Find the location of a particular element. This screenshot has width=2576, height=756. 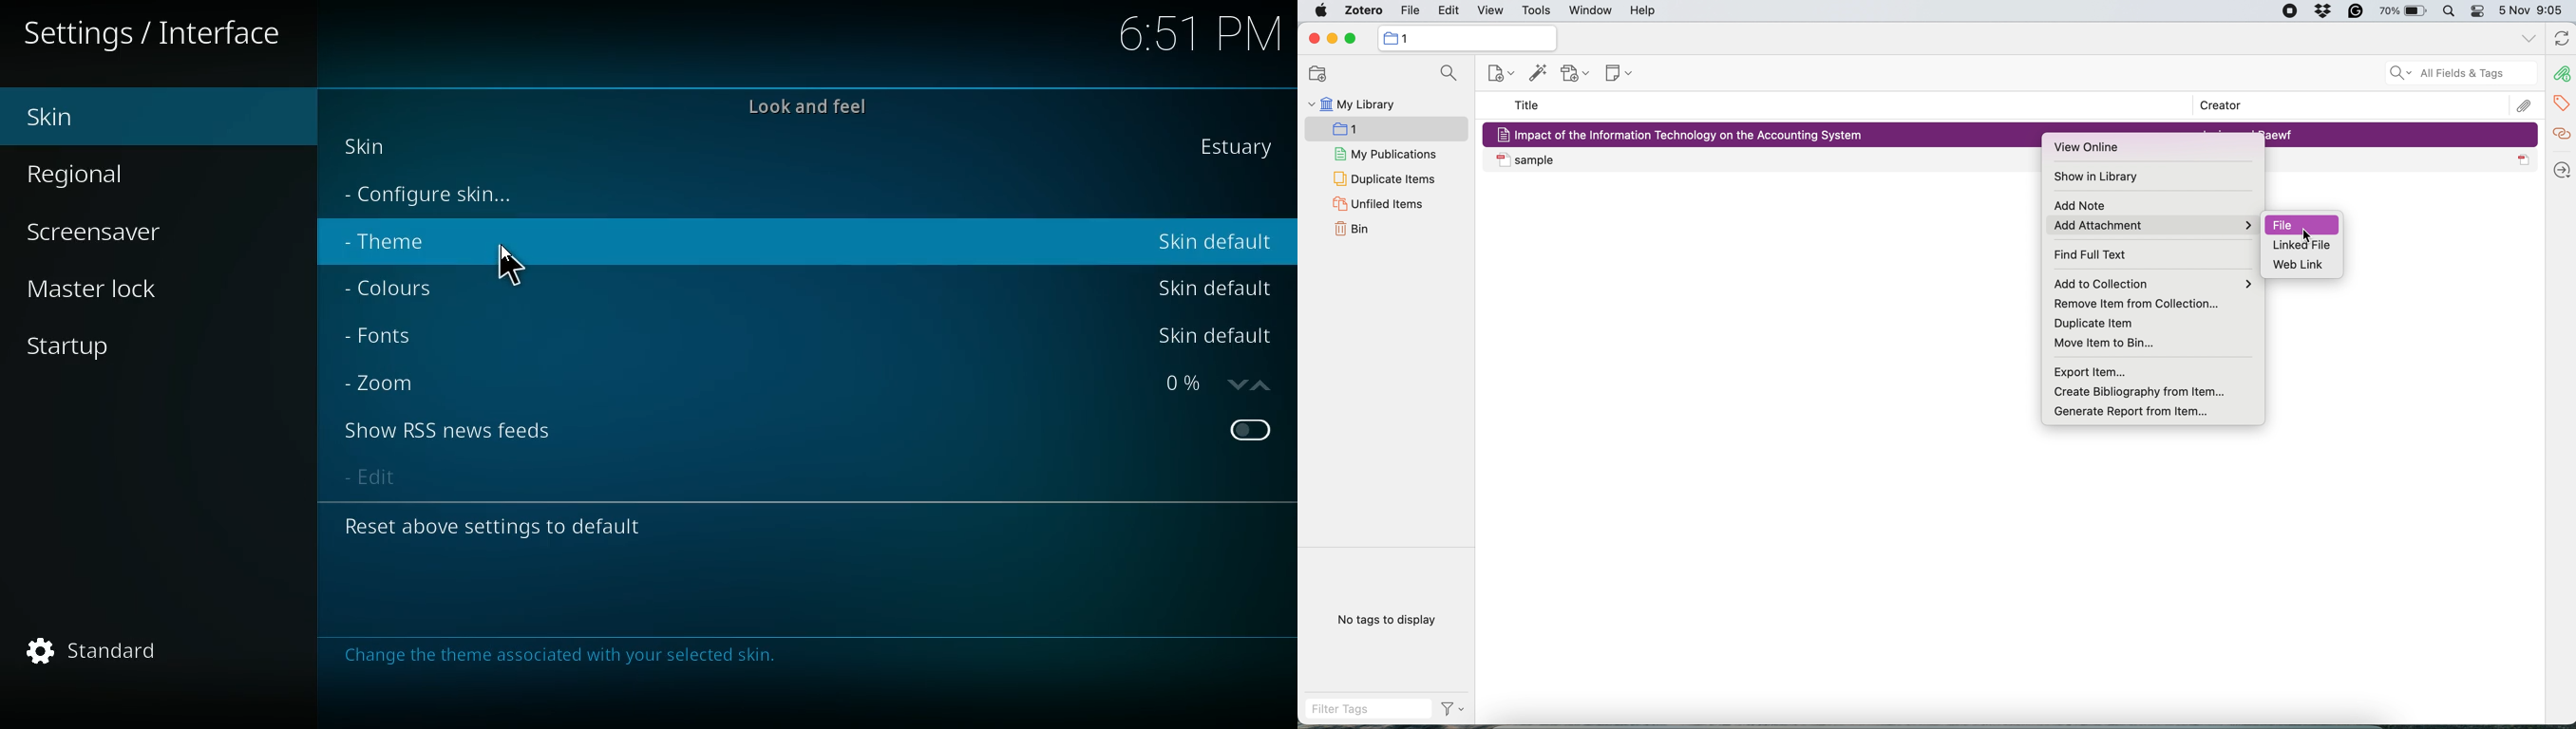

edit is located at coordinates (1409, 12).